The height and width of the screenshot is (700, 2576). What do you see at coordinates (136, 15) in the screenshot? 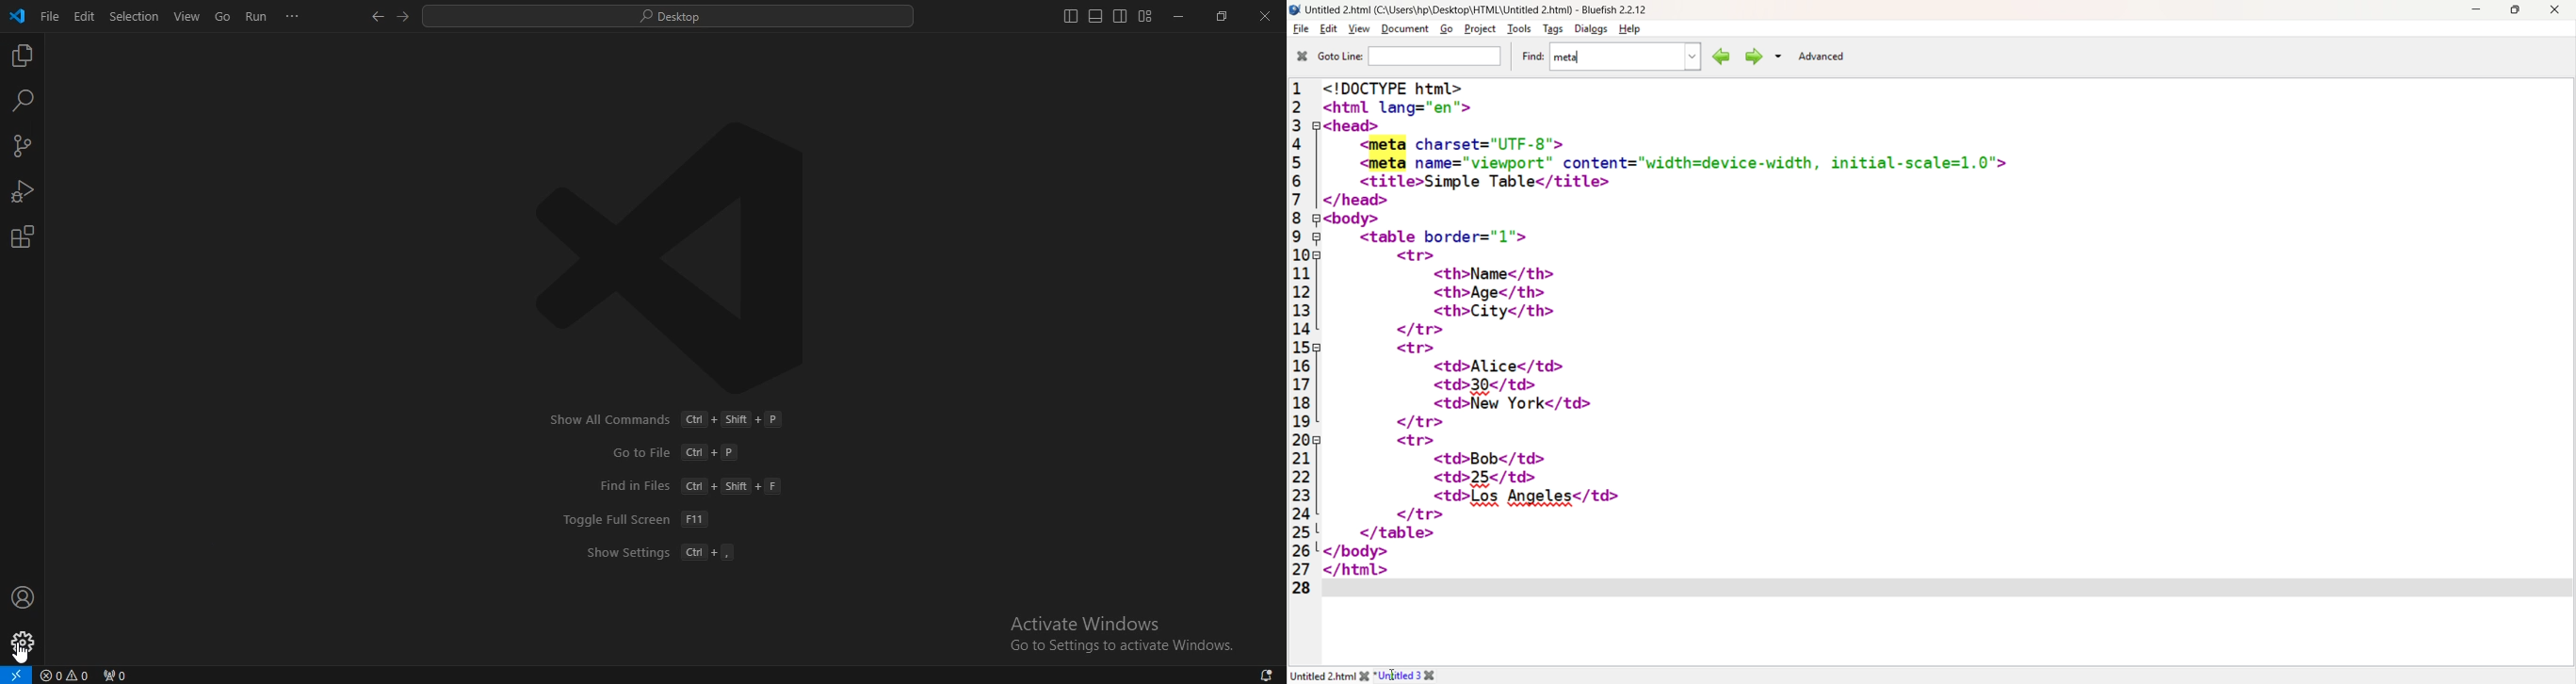
I see `selection` at bounding box center [136, 15].